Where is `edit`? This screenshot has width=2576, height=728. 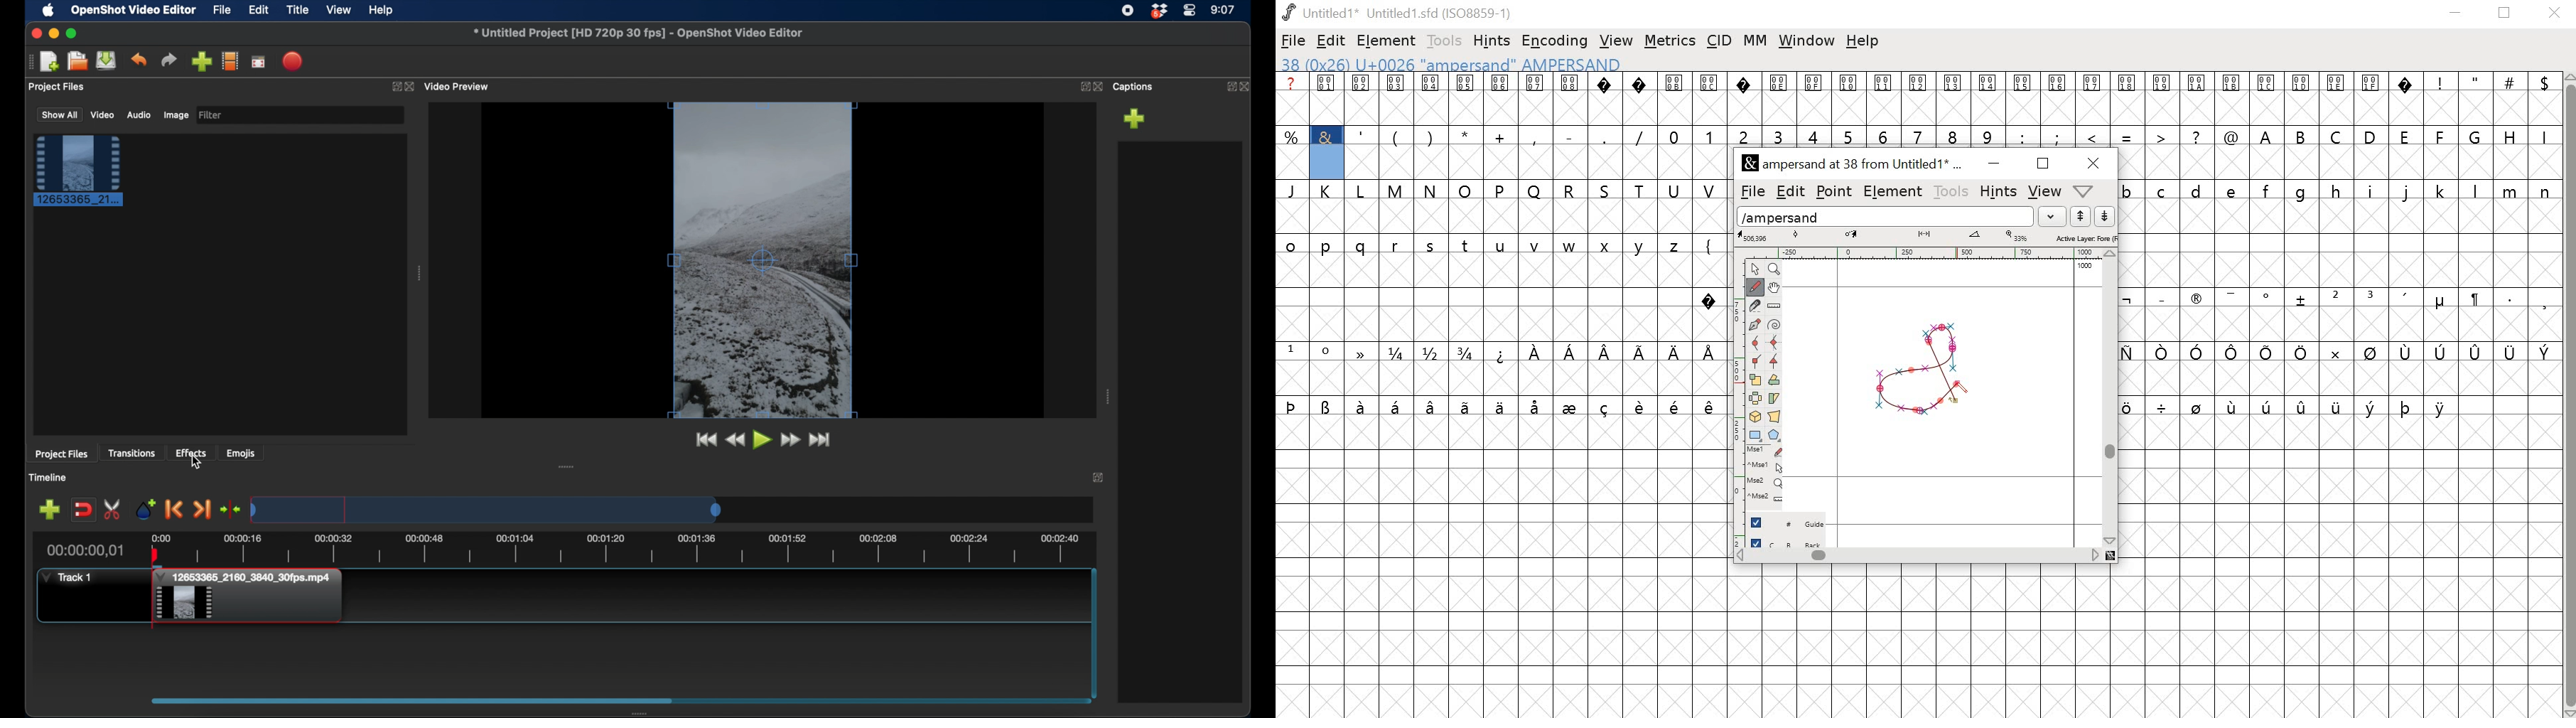
edit is located at coordinates (1332, 42).